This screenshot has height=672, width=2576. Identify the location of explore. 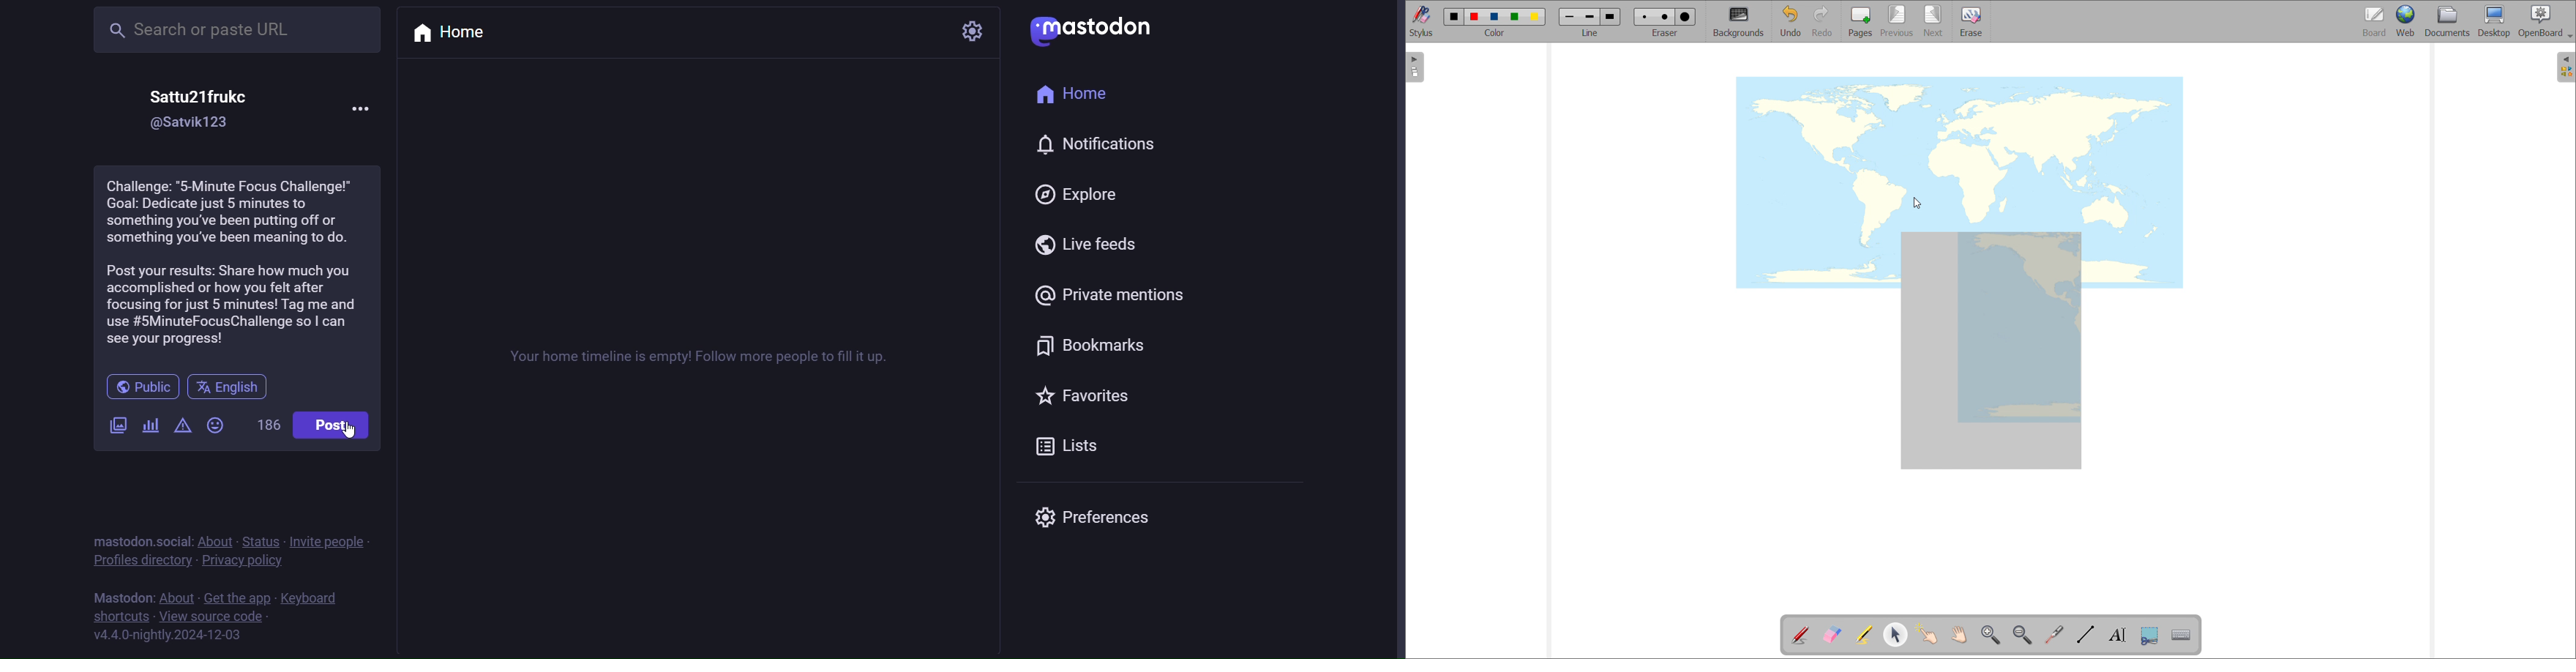
(1071, 196).